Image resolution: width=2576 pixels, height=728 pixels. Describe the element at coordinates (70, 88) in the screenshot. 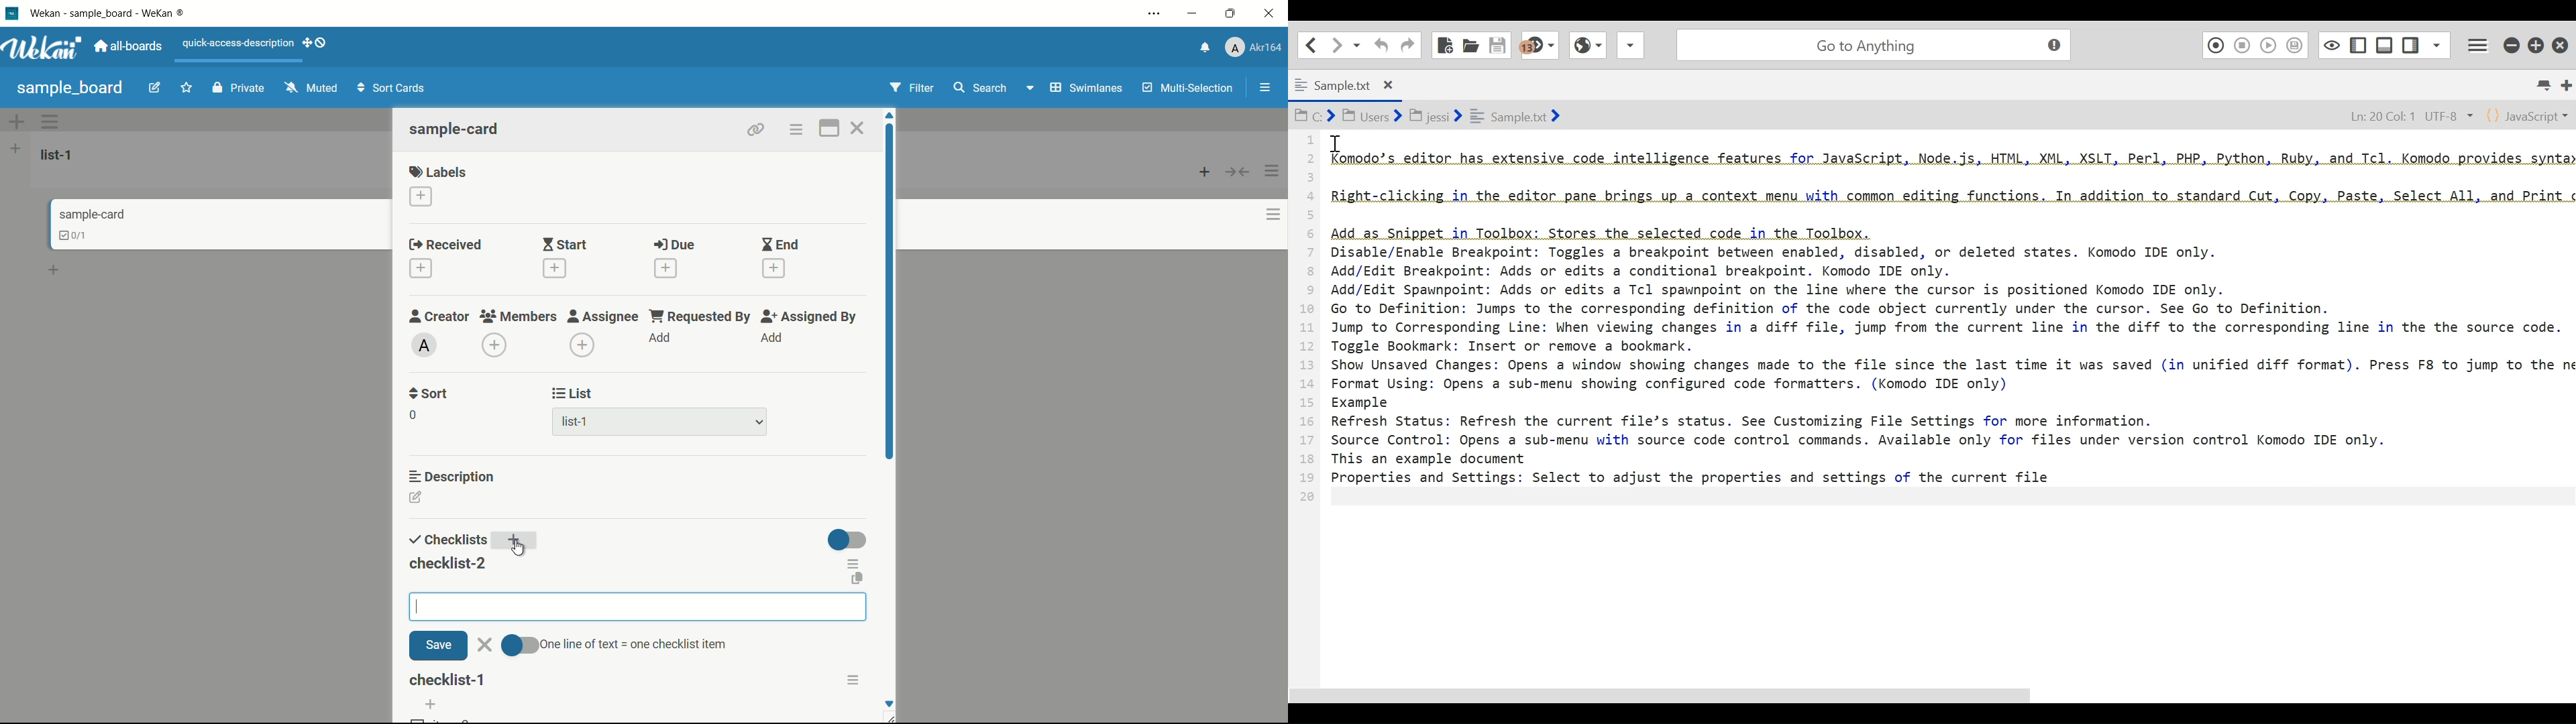

I see `board name` at that location.